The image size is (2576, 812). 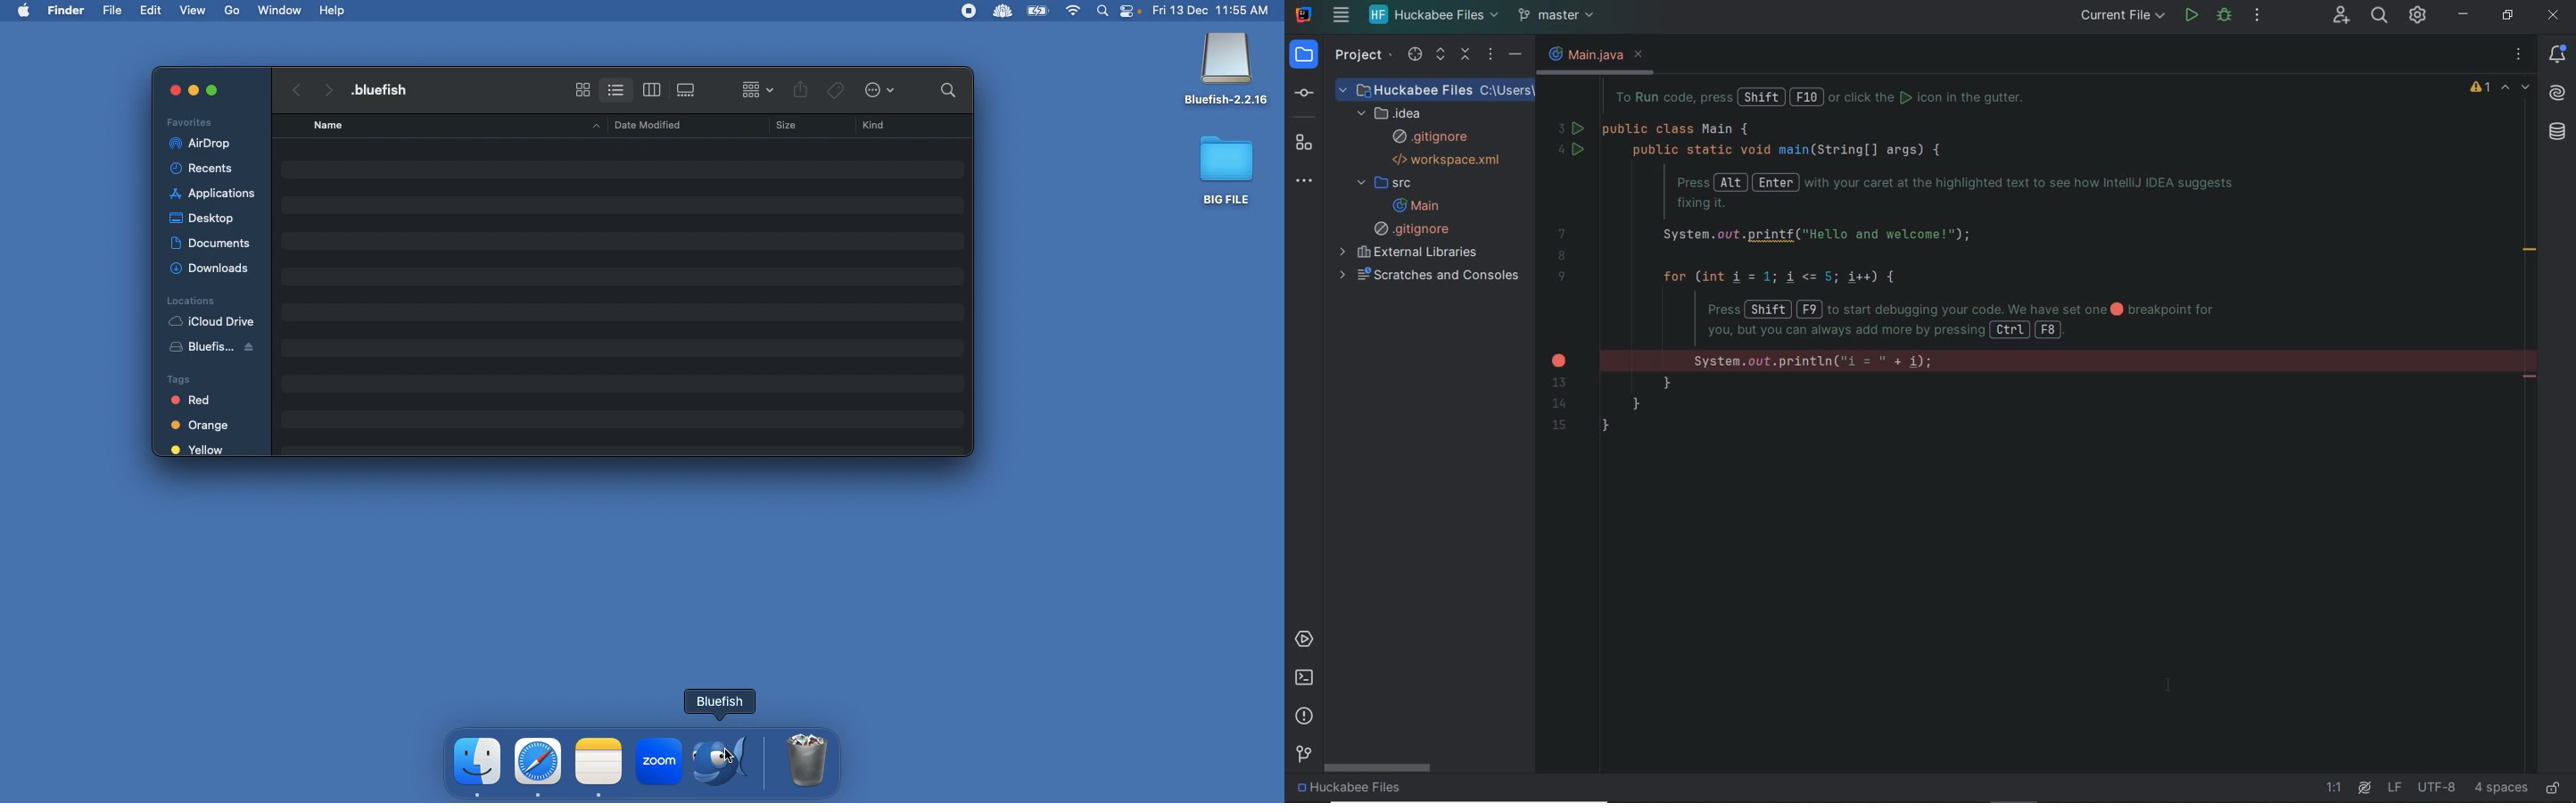 I want to click on size, so click(x=781, y=128).